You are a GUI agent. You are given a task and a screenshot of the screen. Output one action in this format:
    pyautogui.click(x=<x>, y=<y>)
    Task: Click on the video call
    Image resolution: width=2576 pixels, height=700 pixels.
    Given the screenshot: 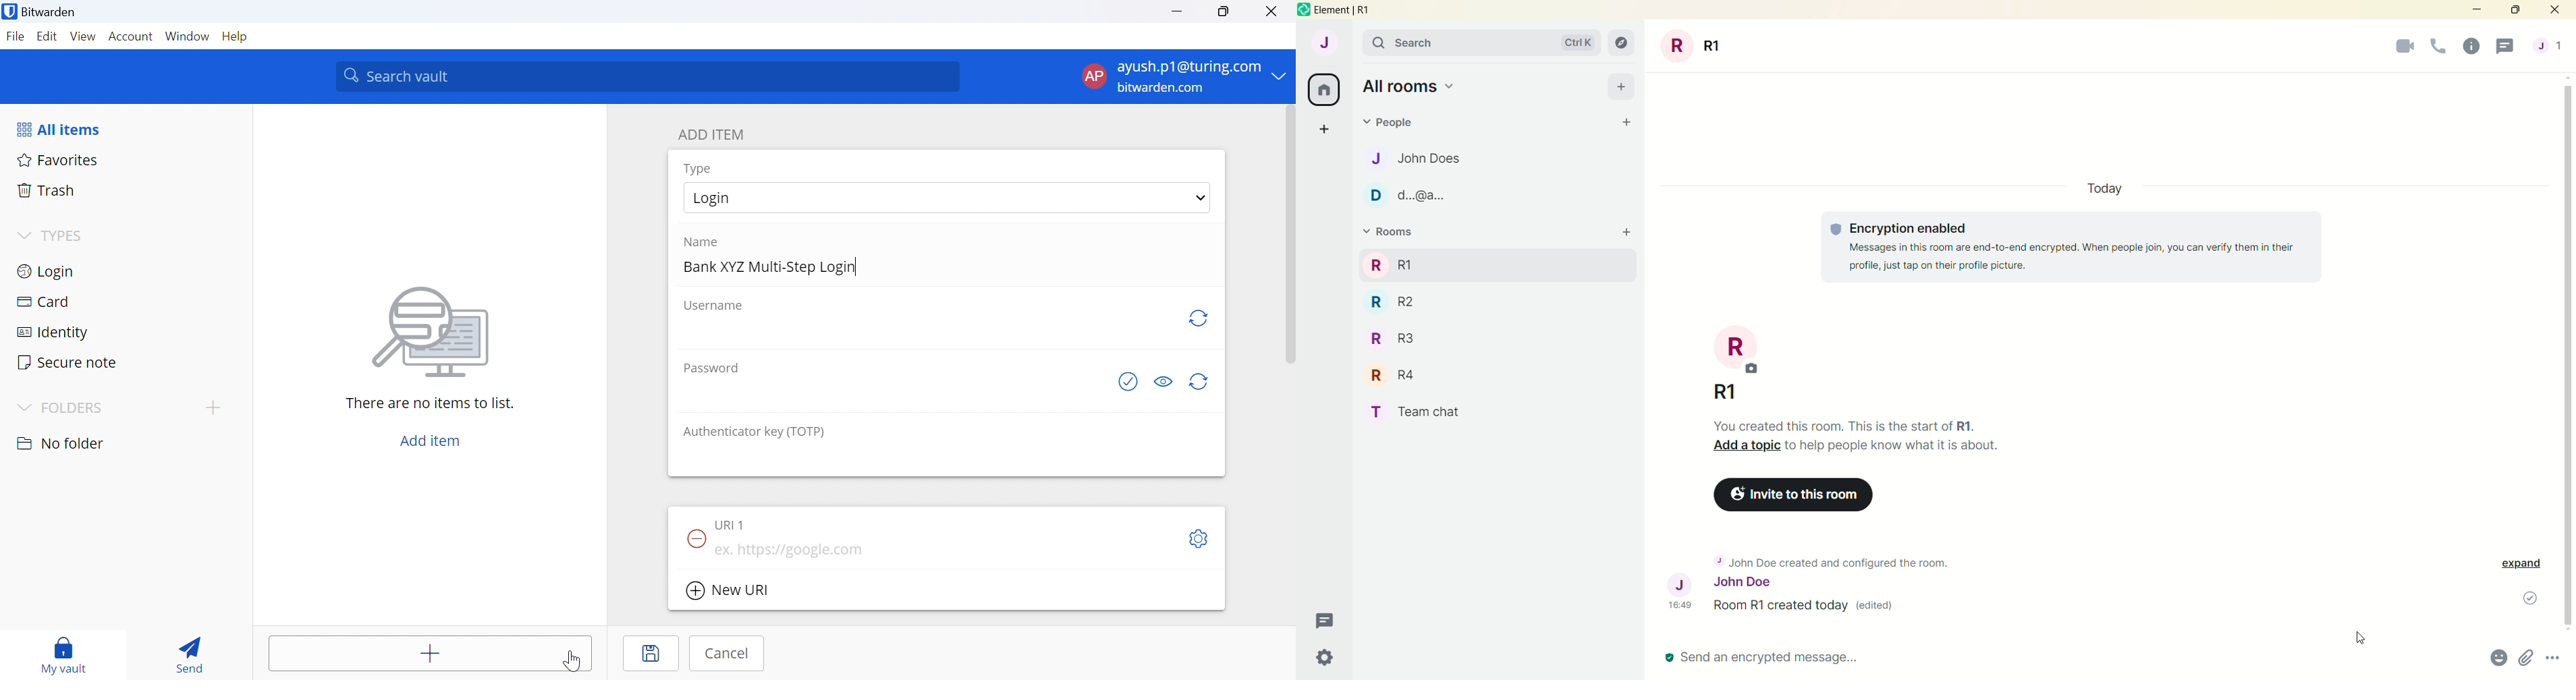 What is the action you would take?
    pyautogui.click(x=2404, y=47)
    